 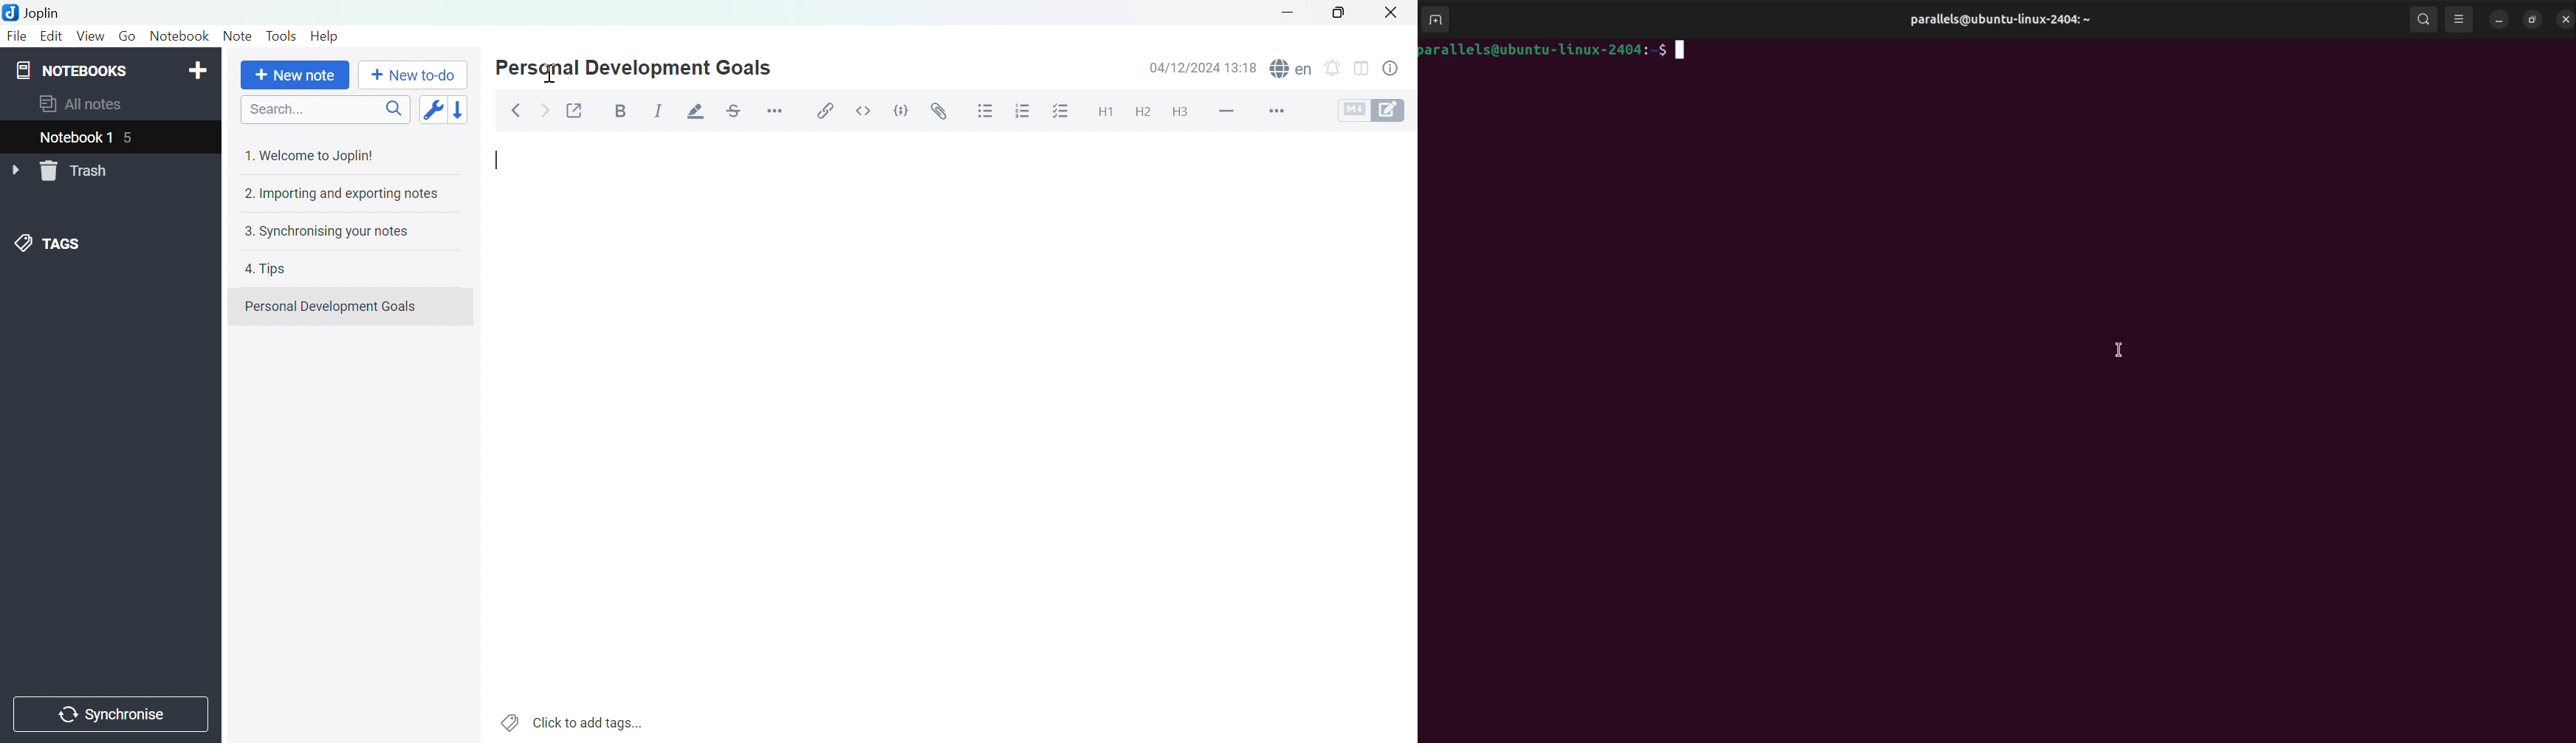 I want to click on Forward, so click(x=543, y=109).